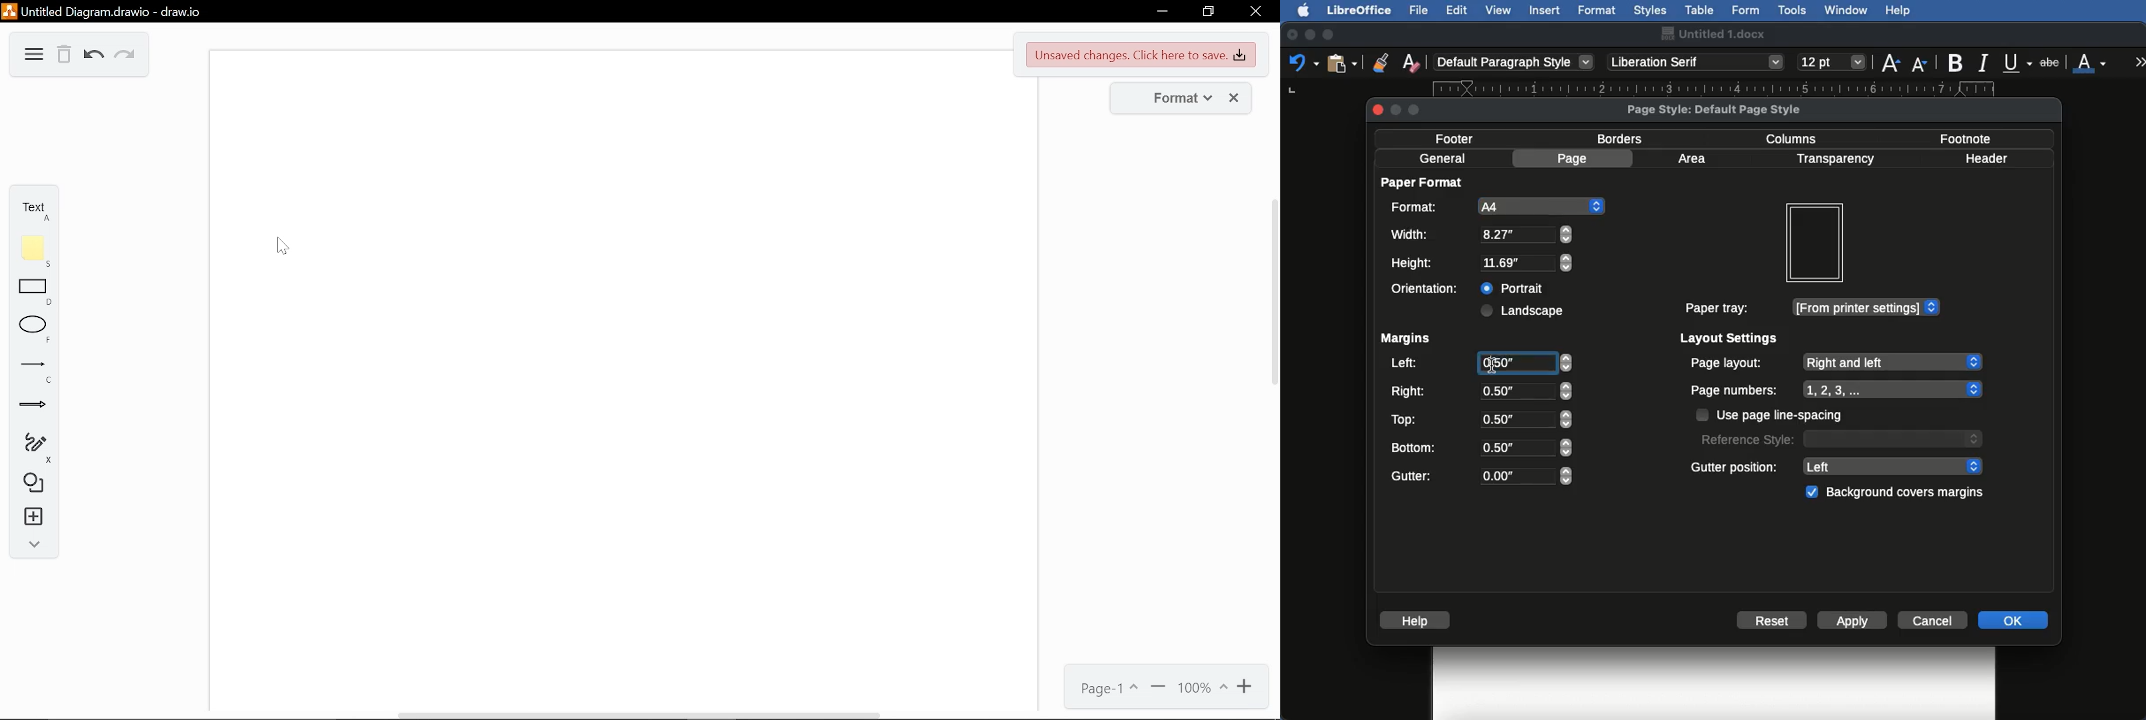 This screenshot has height=728, width=2156. What do you see at coordinates (106, 10) in the screenshot?
I see `Untitled Diagram.drawio - draw.io` at bounding box center [106, 10].